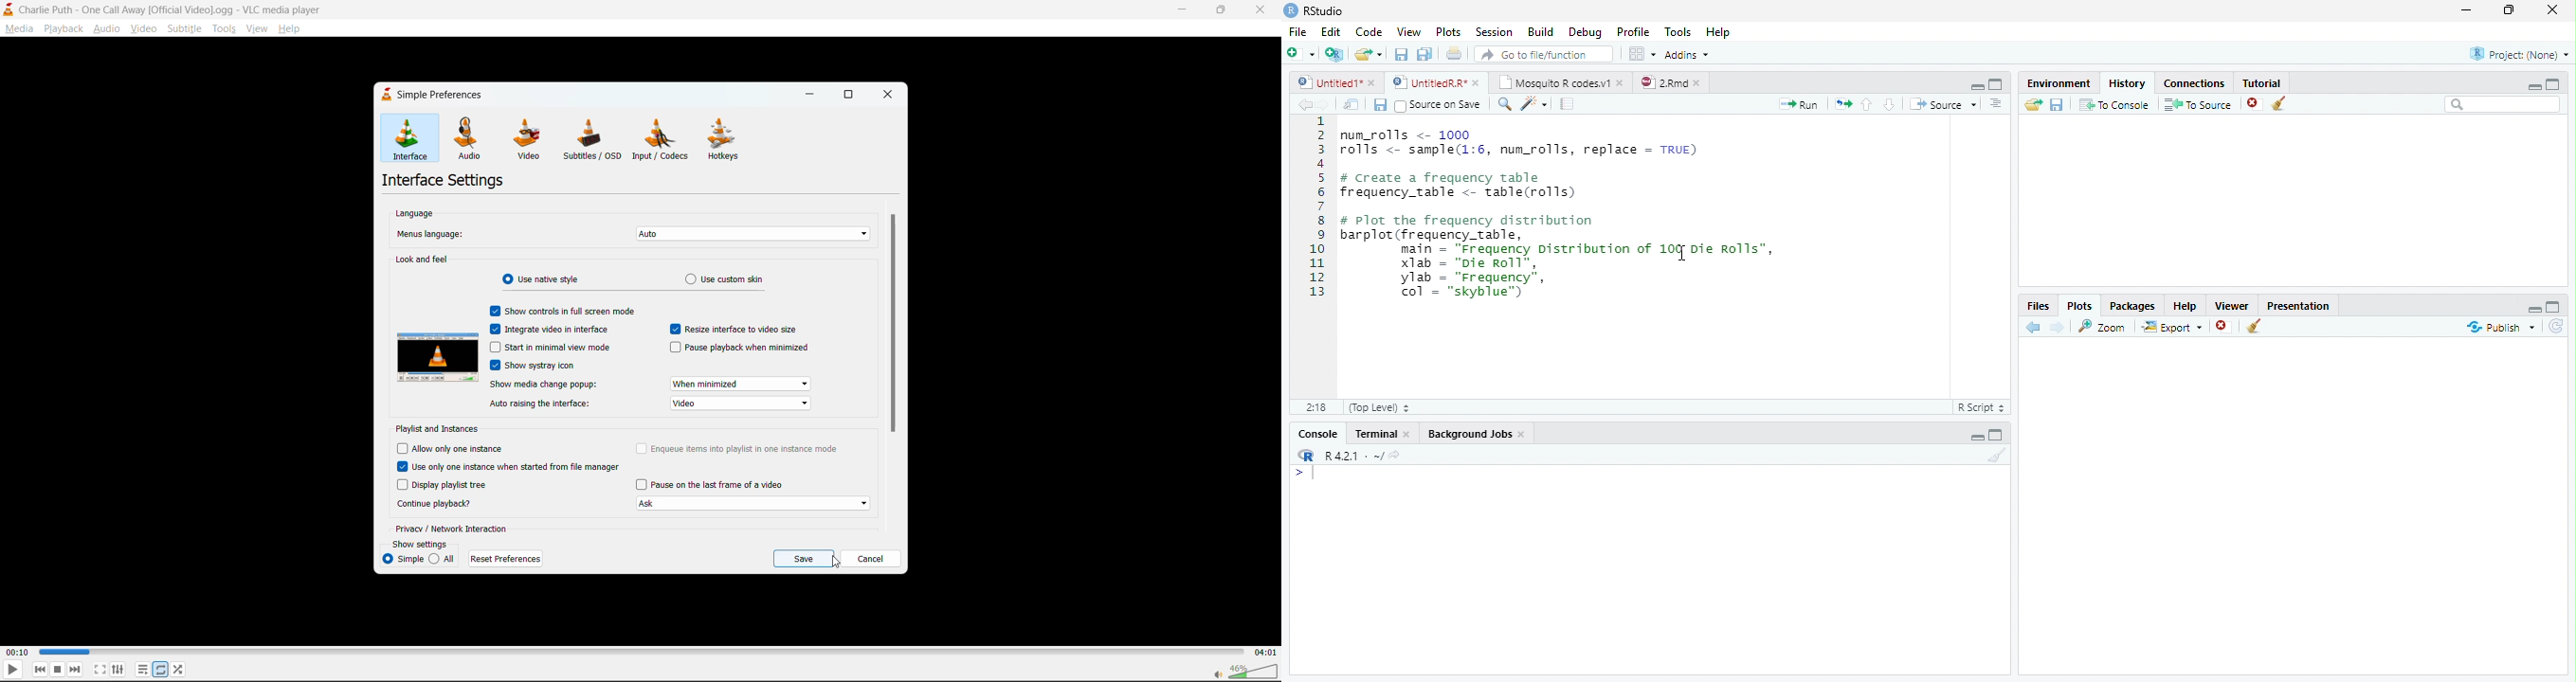  What do you see at coordinates (1298, 29) in the screenshot?
I see `File` at bounding box center [1298, 29].